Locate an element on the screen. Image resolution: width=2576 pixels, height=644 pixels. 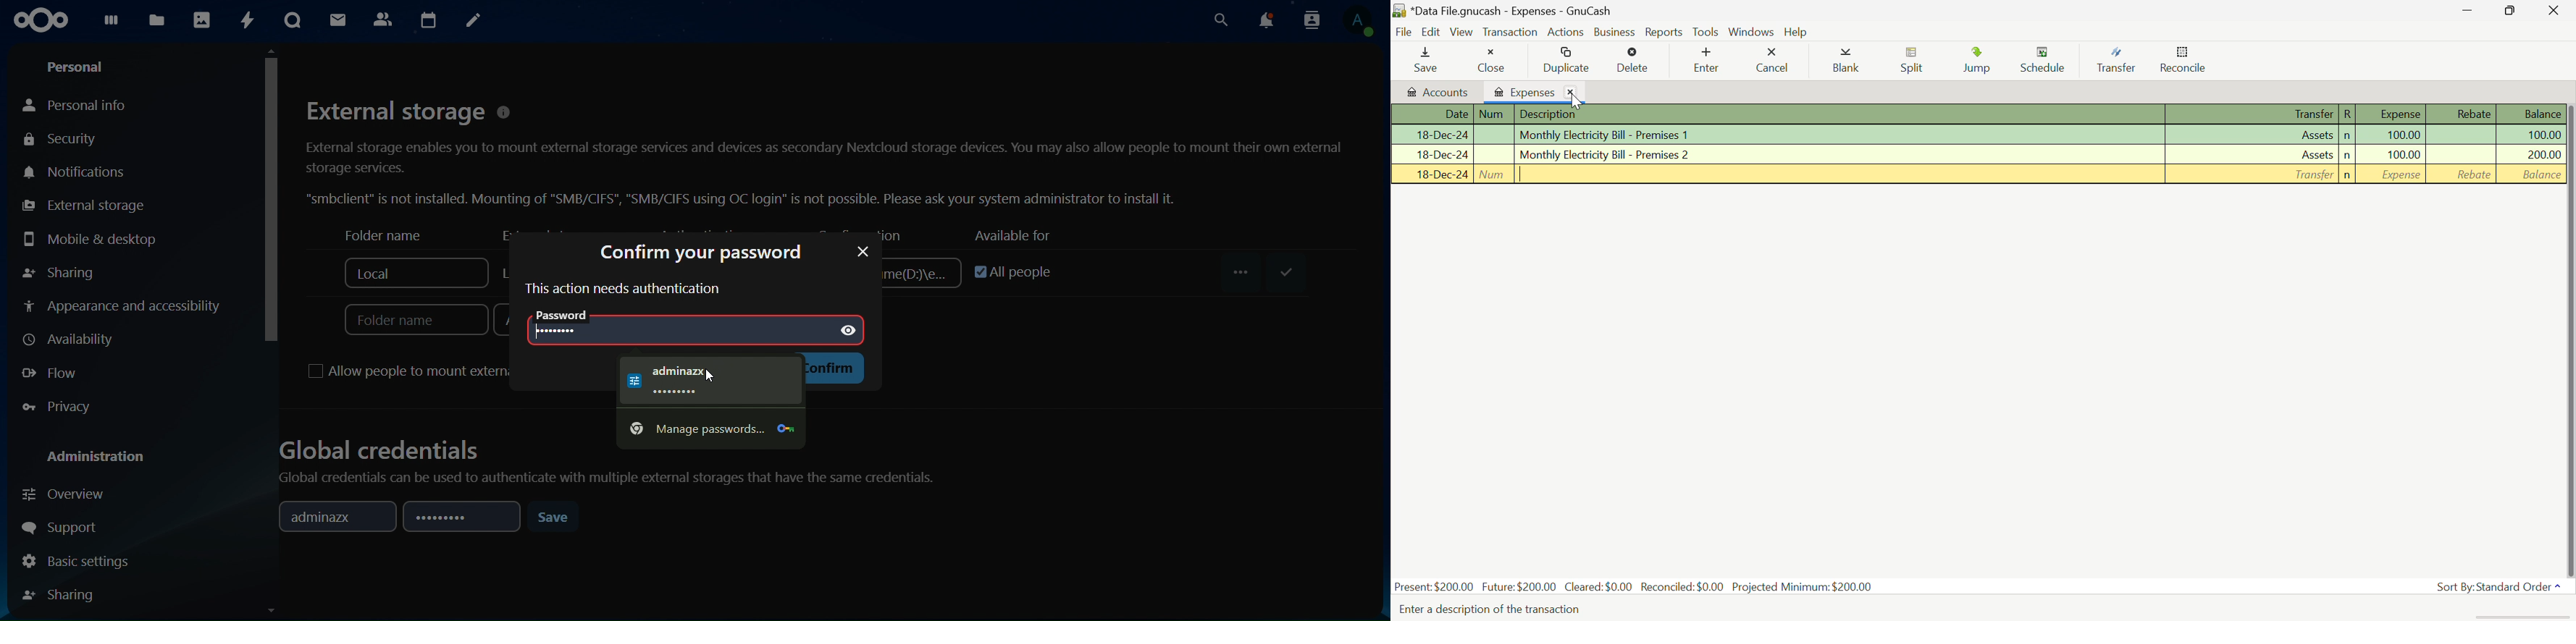
mobile & desktop is located at coordinates (90, 238).